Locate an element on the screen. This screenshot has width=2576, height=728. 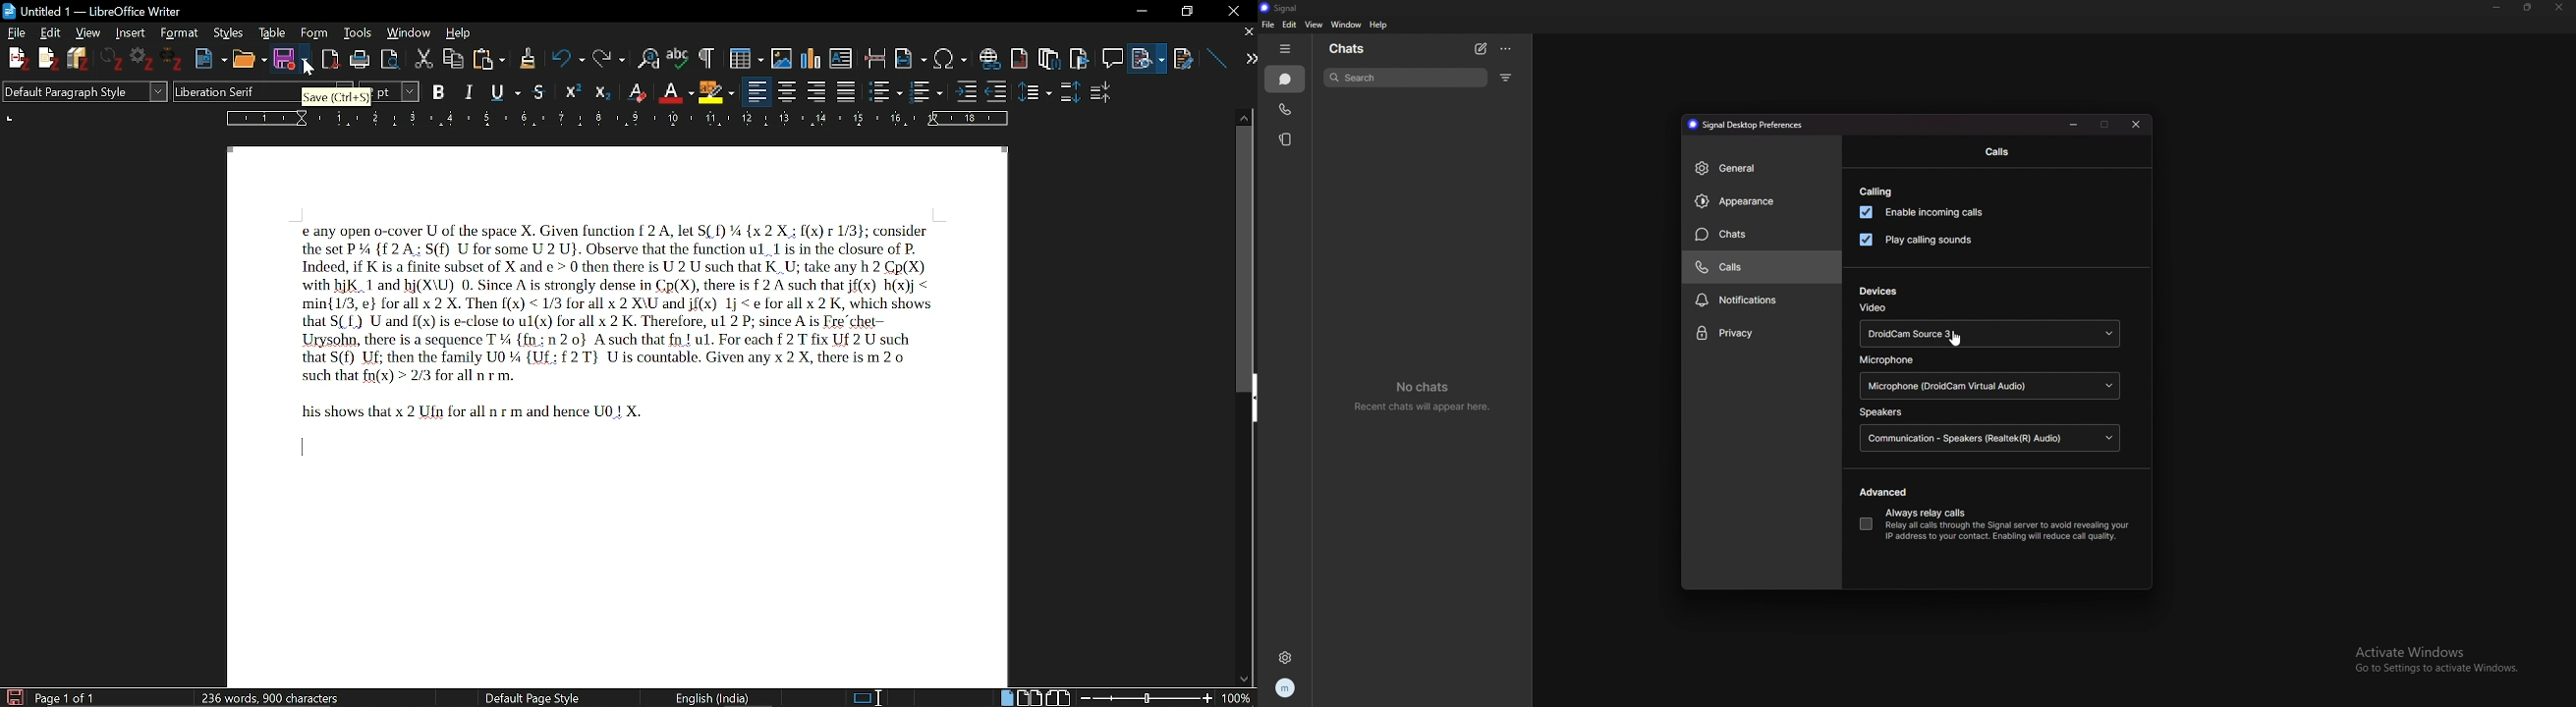
chats is located at coordinates (1356, 47).